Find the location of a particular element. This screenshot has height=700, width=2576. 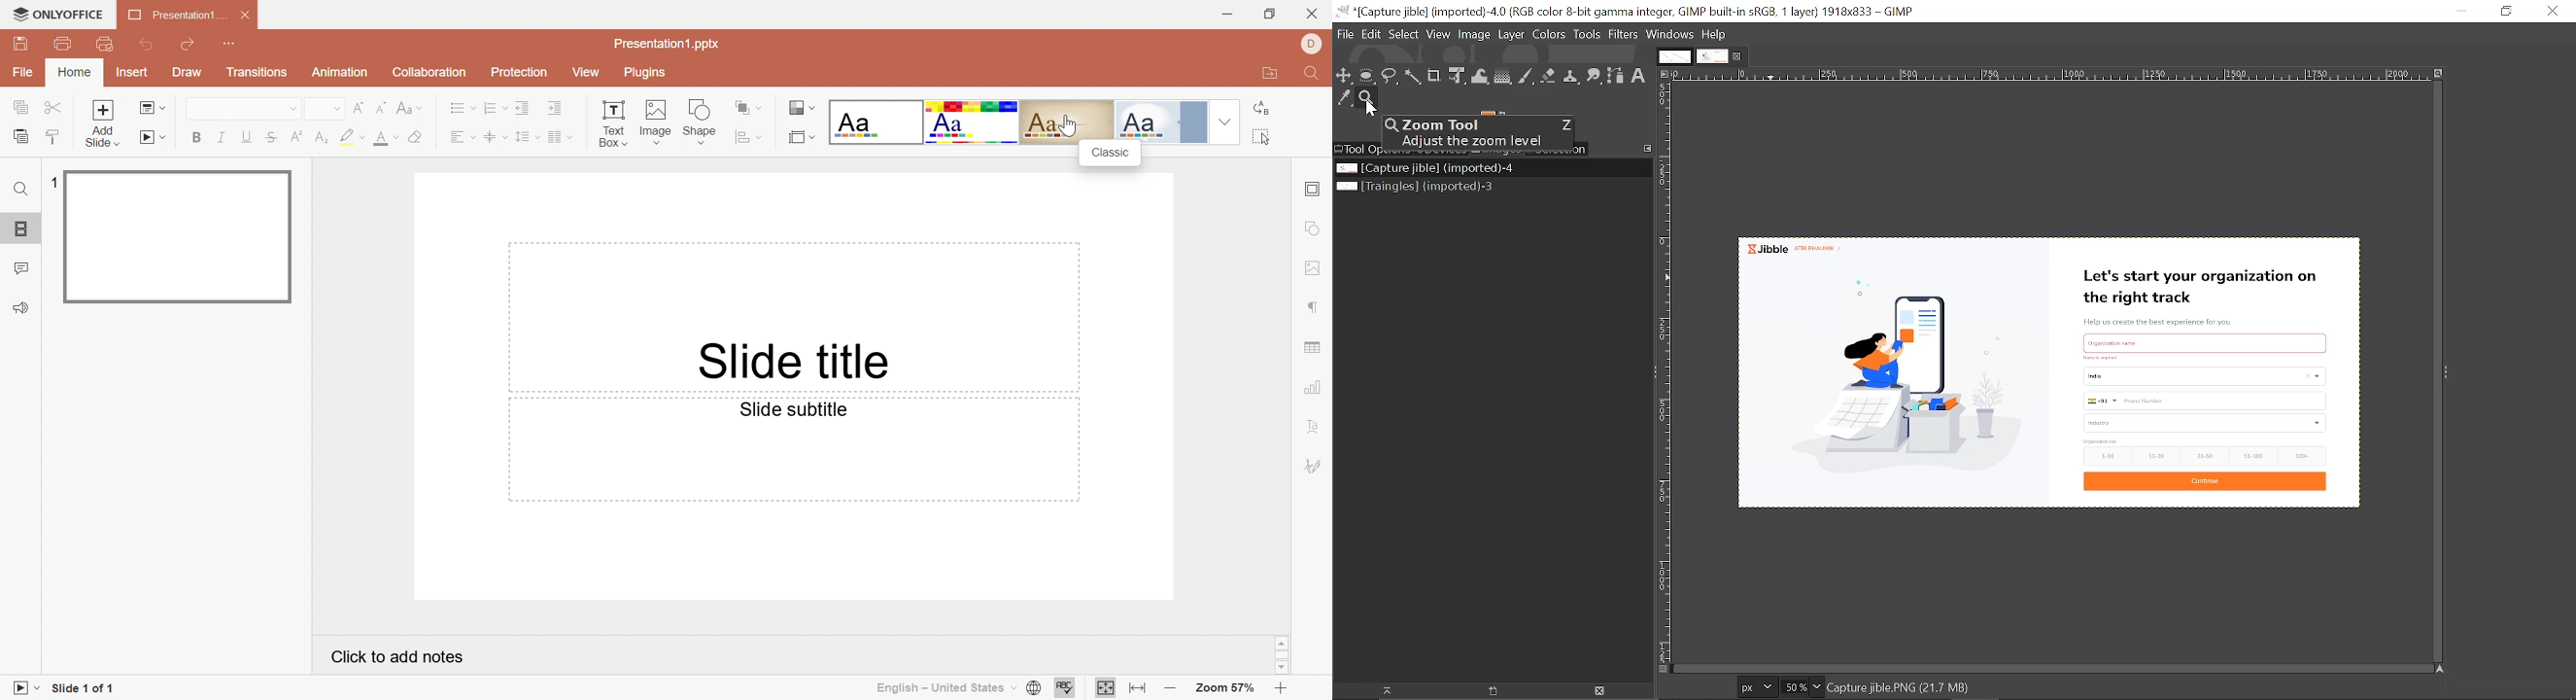

Open file location is located at coordinates (1274, 75).